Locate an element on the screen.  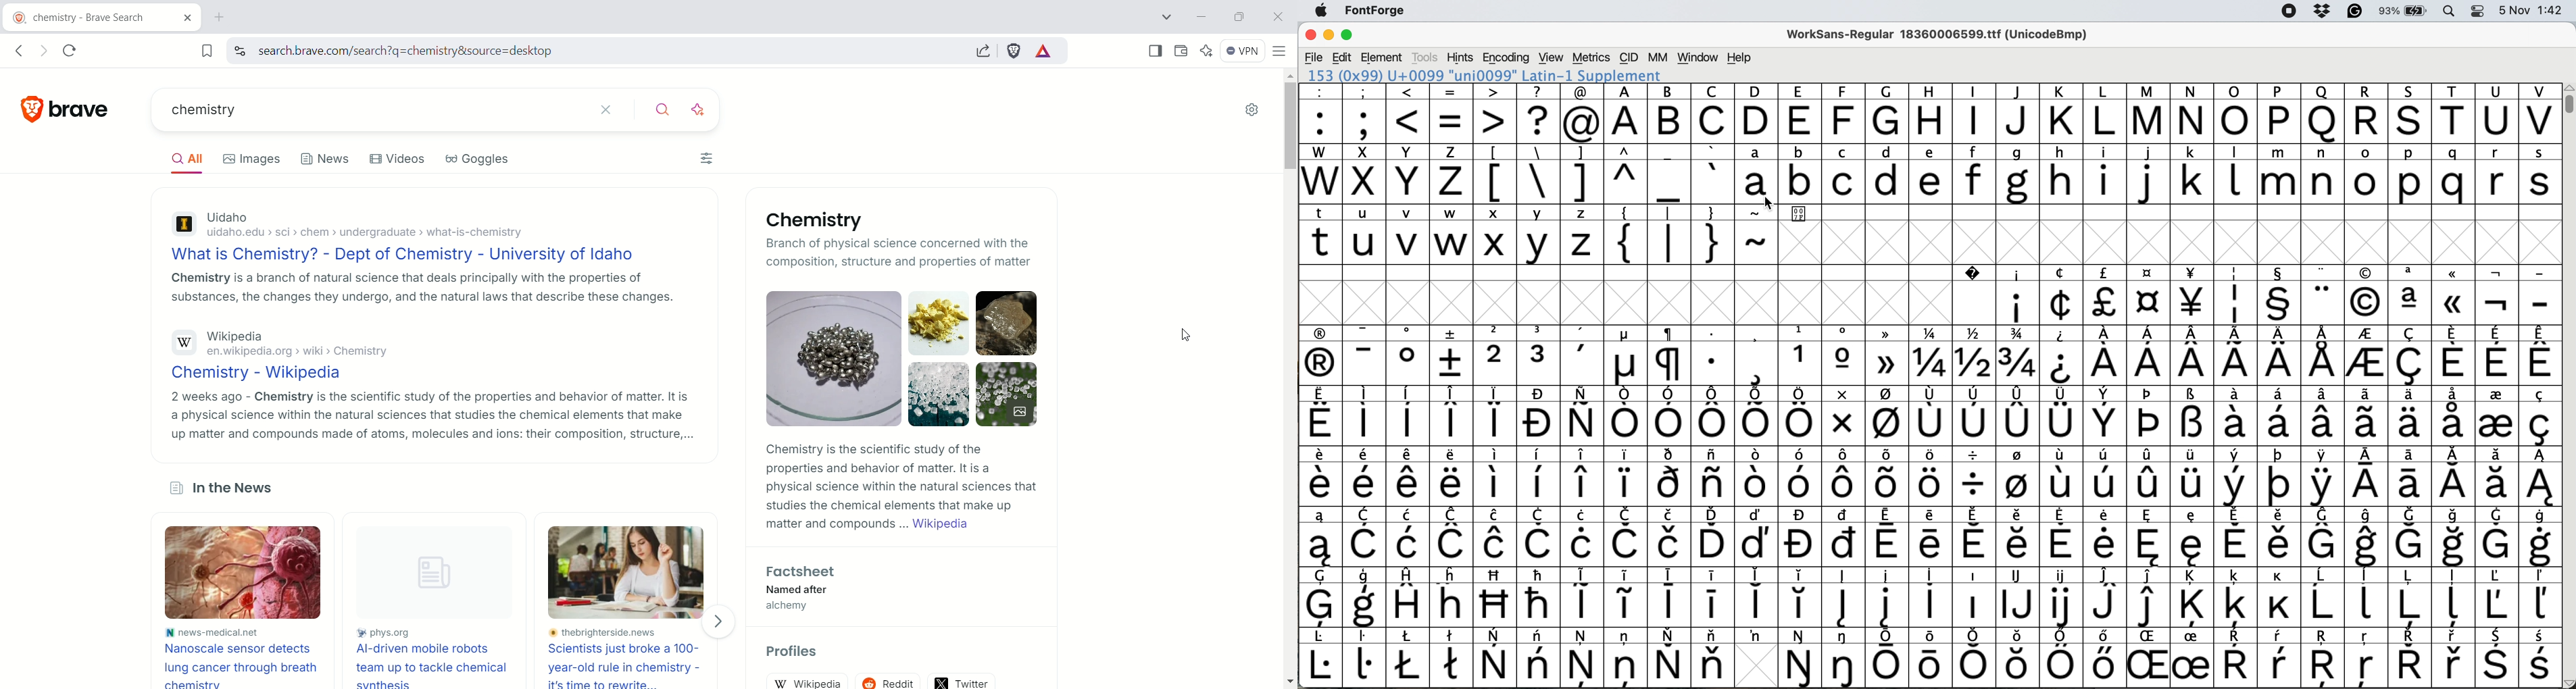
I is located at coordinates (1975, 113).